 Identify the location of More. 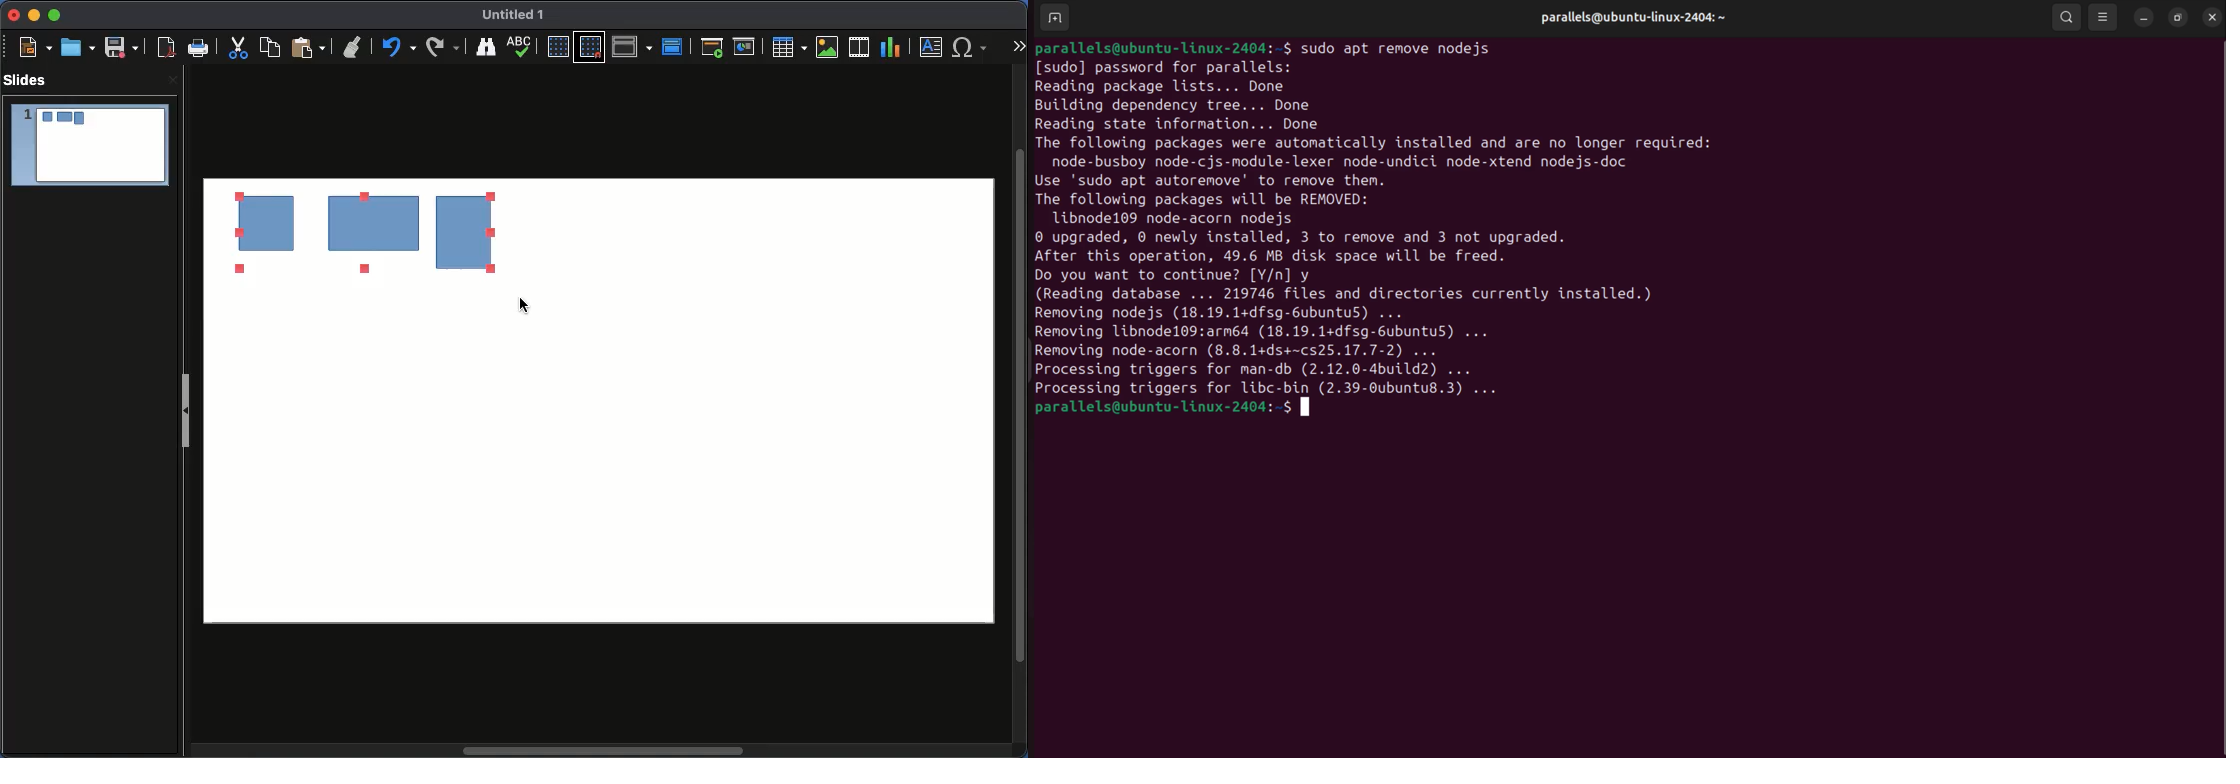
(1020, 46).